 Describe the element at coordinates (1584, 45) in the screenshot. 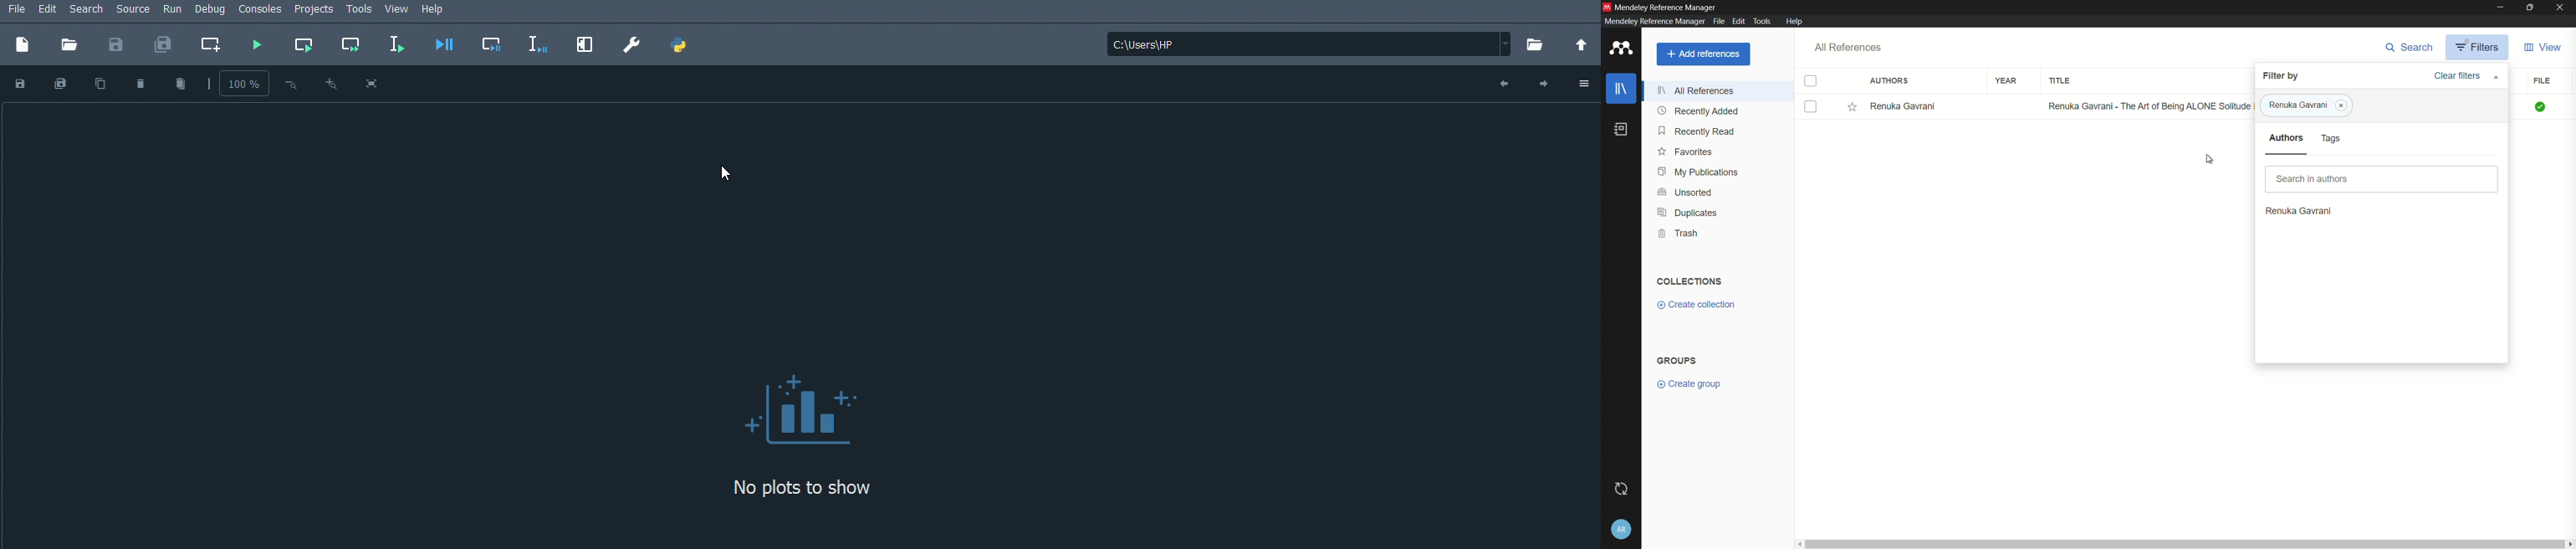

I see `open parent directory` at that location.